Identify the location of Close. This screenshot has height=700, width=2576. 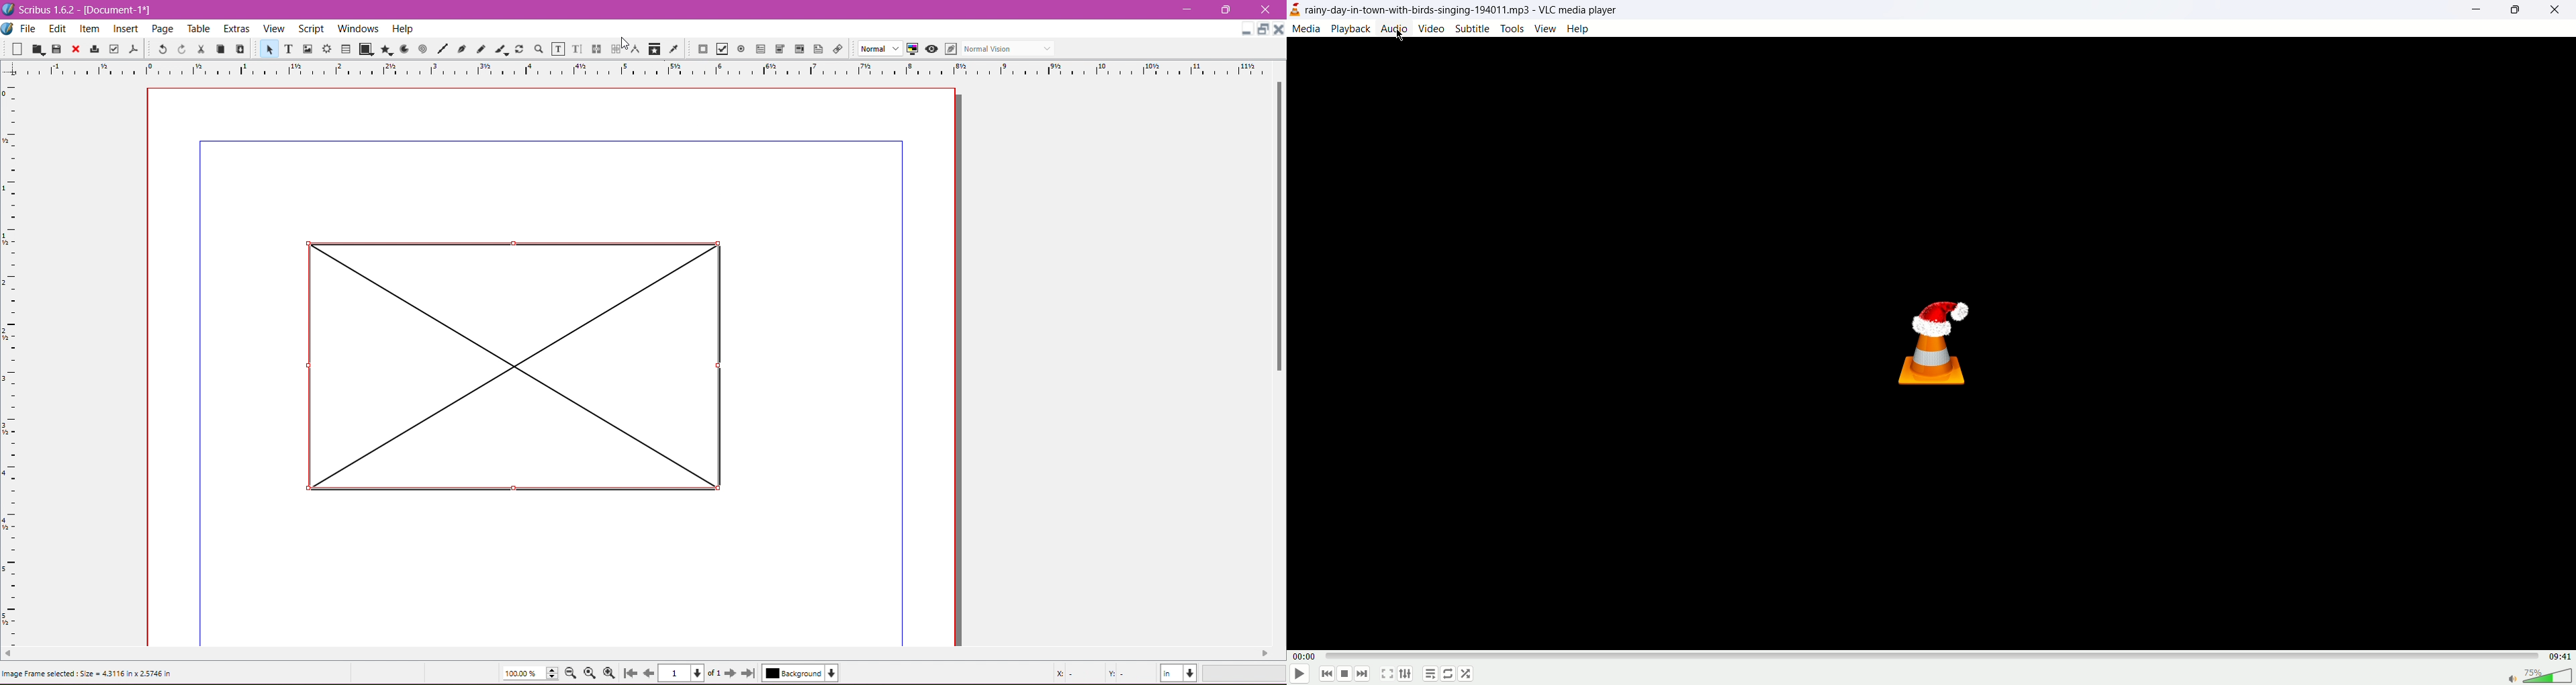
(76, 50).